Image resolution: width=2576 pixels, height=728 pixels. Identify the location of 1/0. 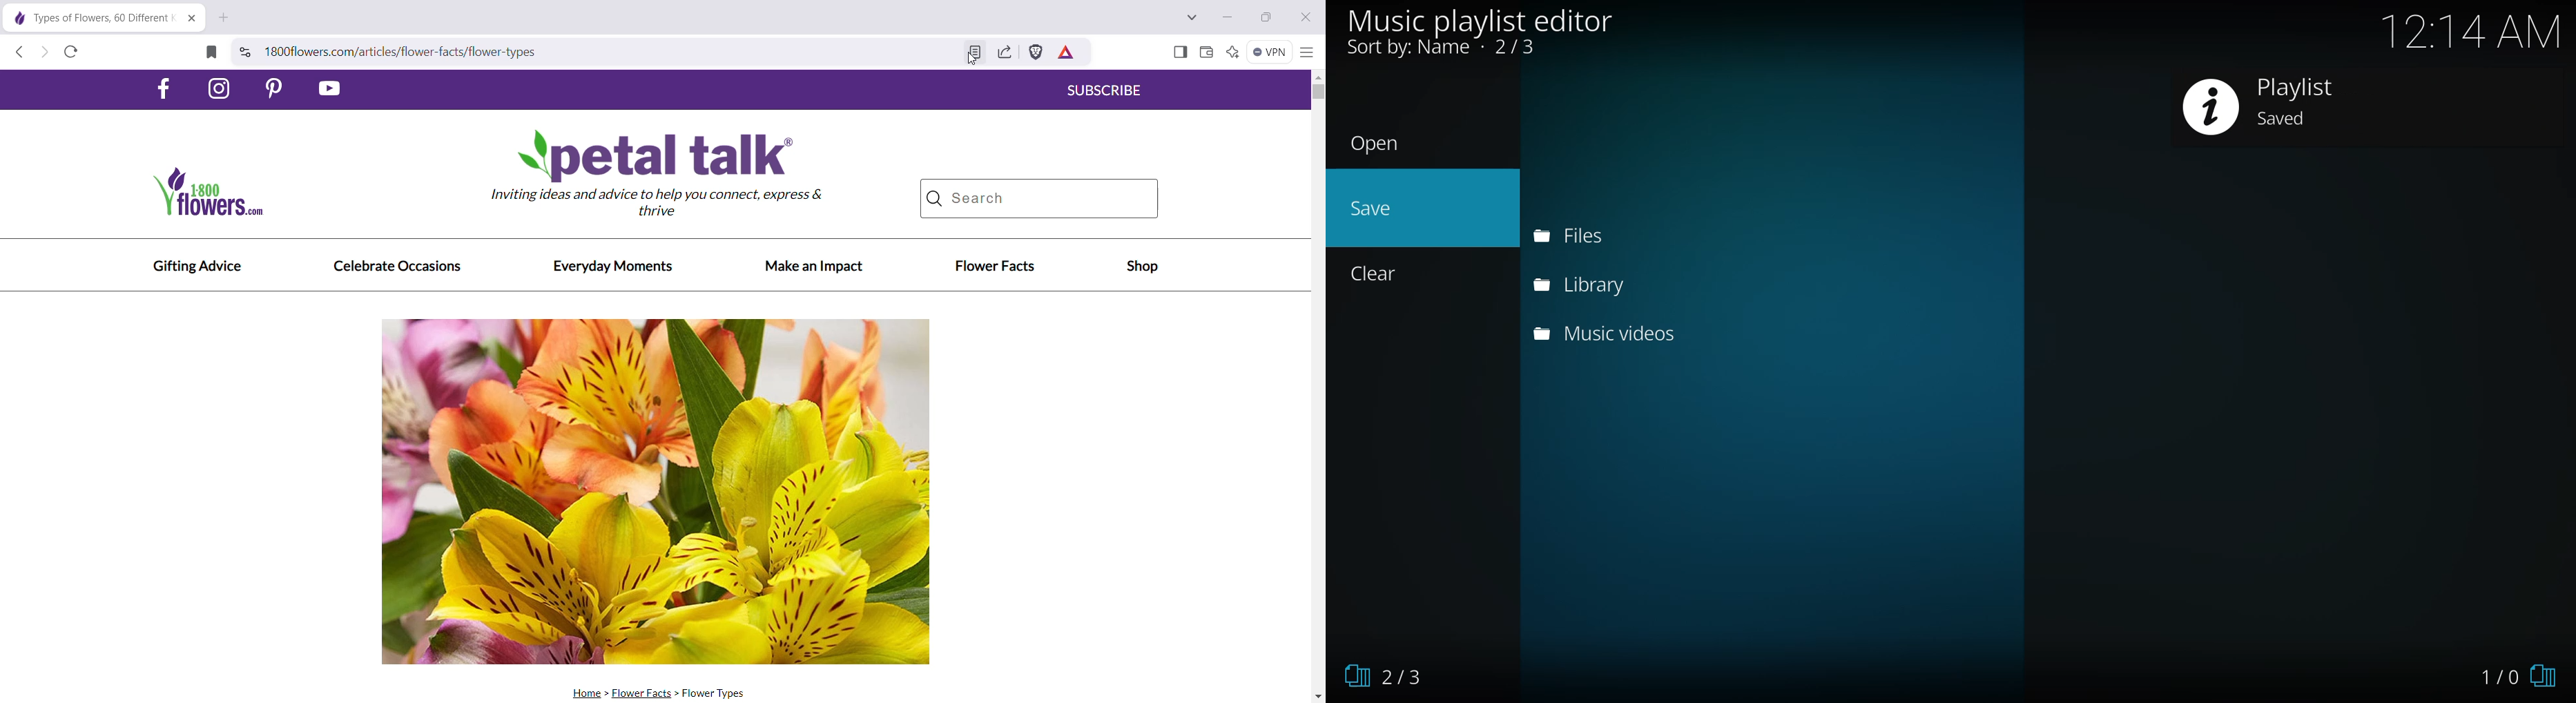
(2521, 676).